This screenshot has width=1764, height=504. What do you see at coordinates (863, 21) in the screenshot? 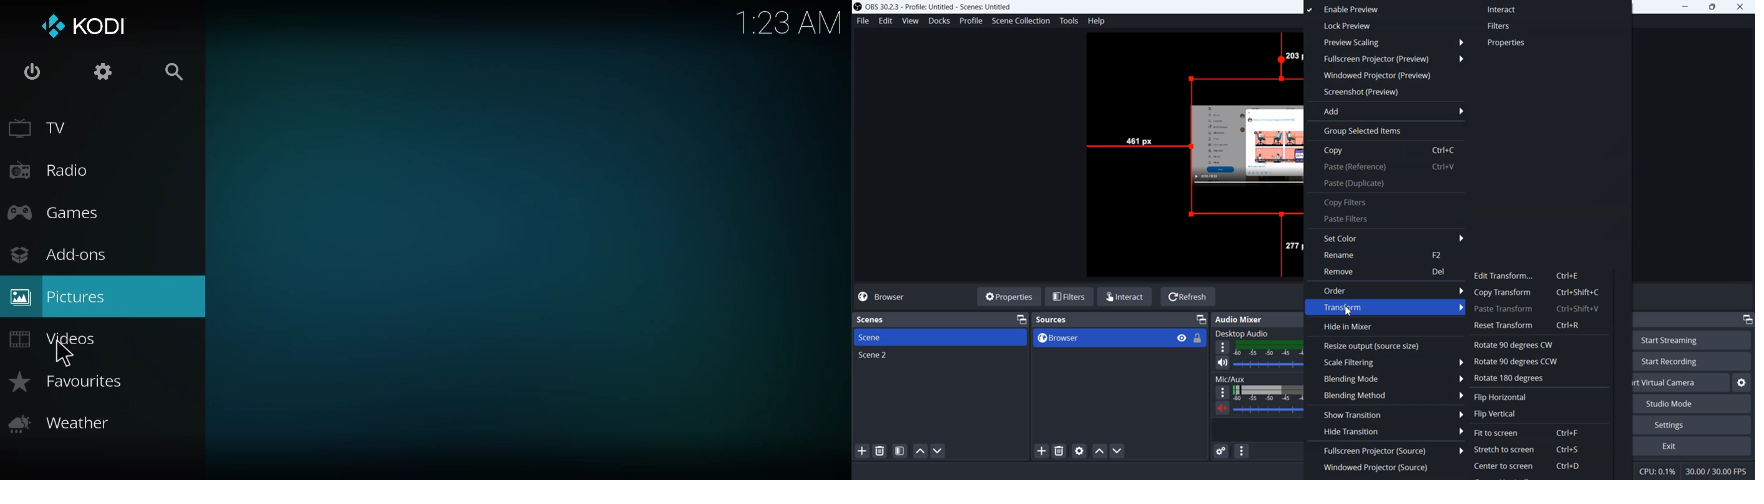
I see `File` at bounding box center [863, 21].